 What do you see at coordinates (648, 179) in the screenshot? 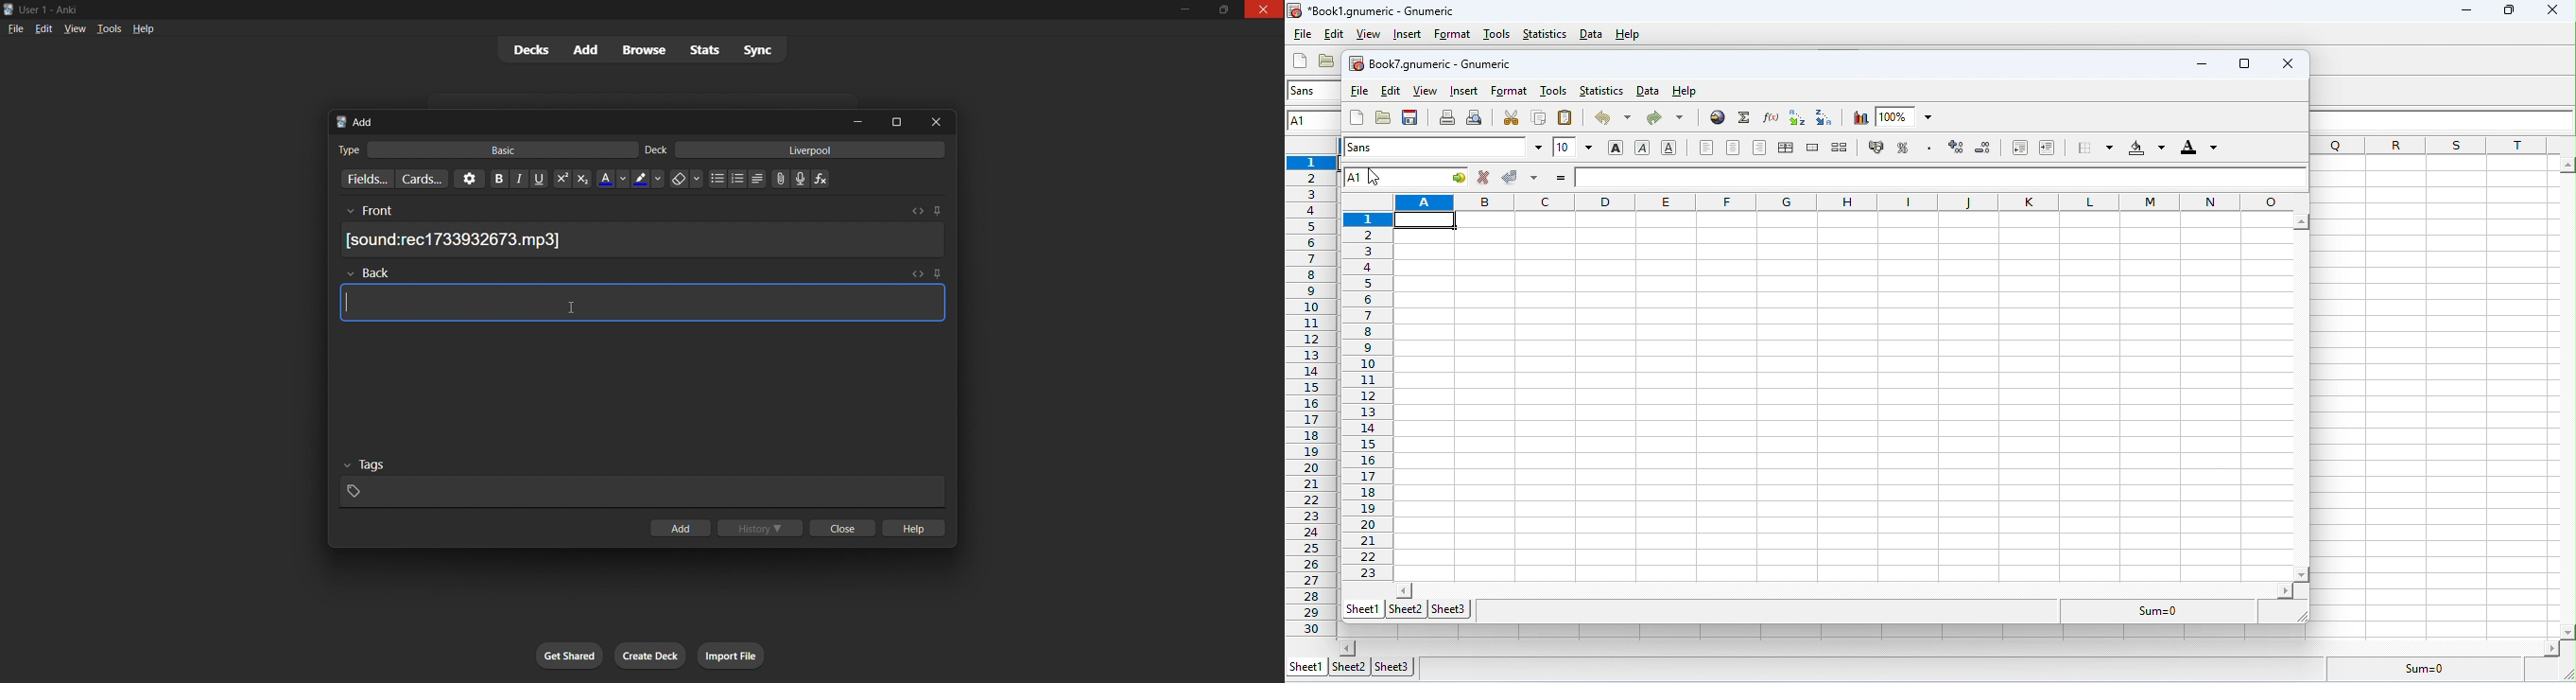
I see `font highlight` at bounding box center [648, 179].